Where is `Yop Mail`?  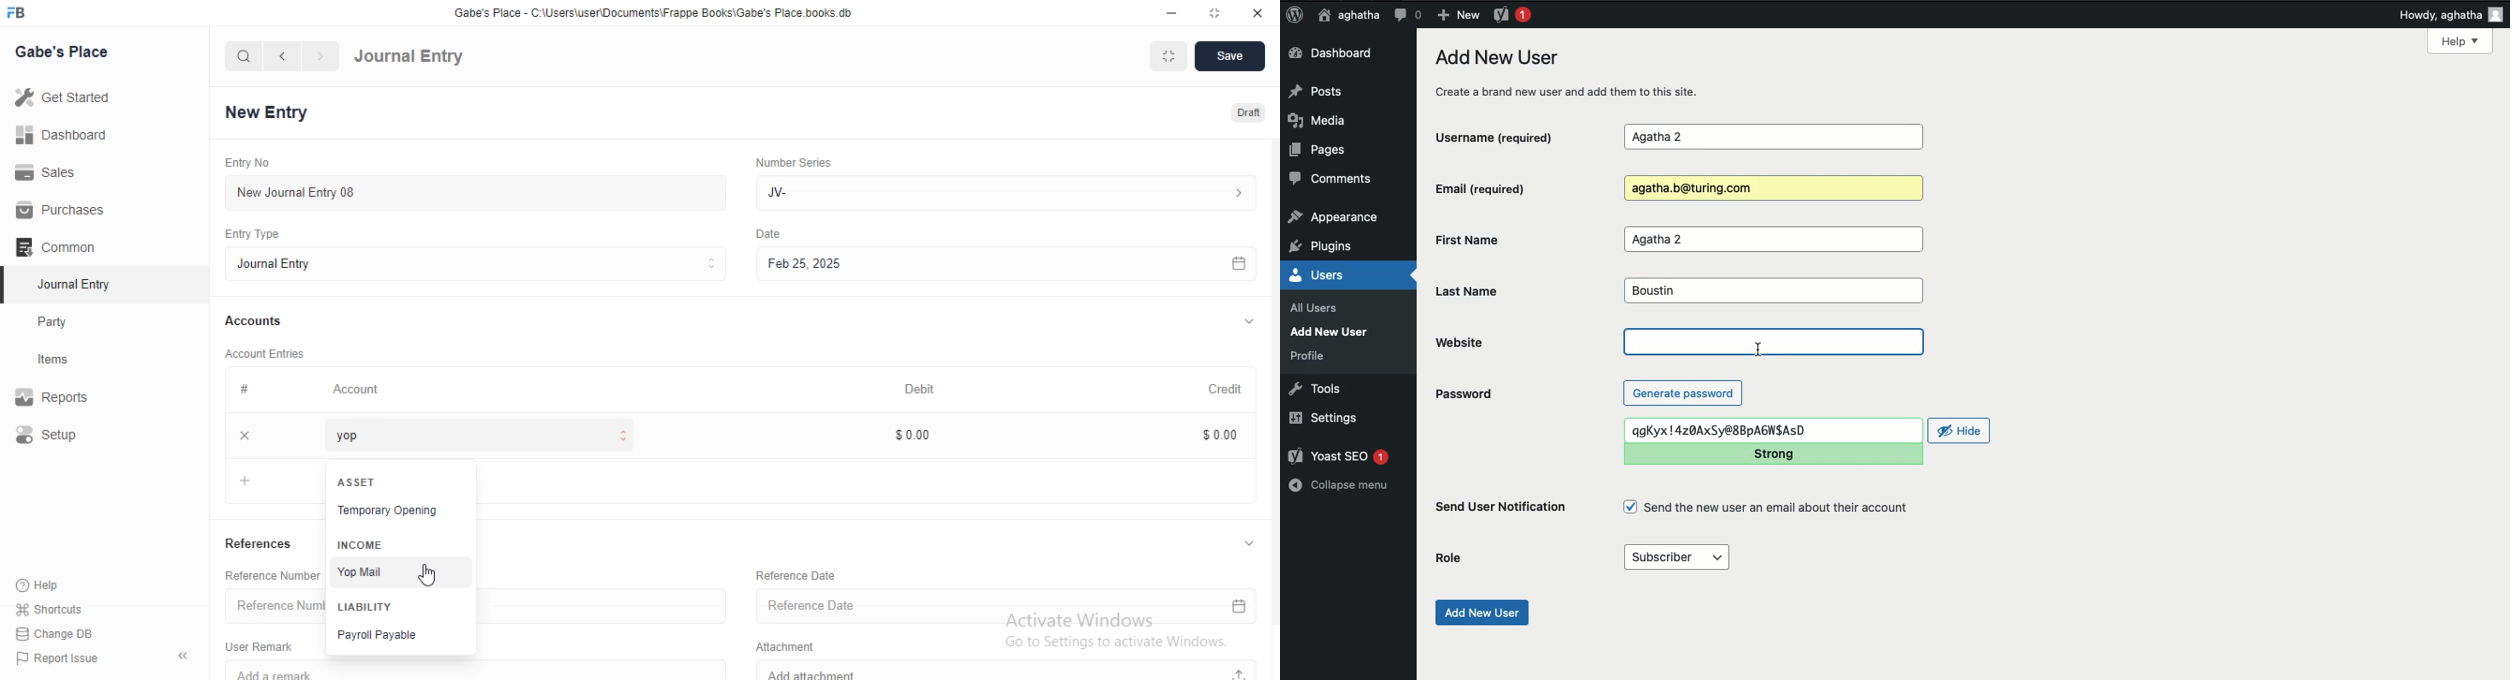 Yop Mail is located at coordinates (398, 570).